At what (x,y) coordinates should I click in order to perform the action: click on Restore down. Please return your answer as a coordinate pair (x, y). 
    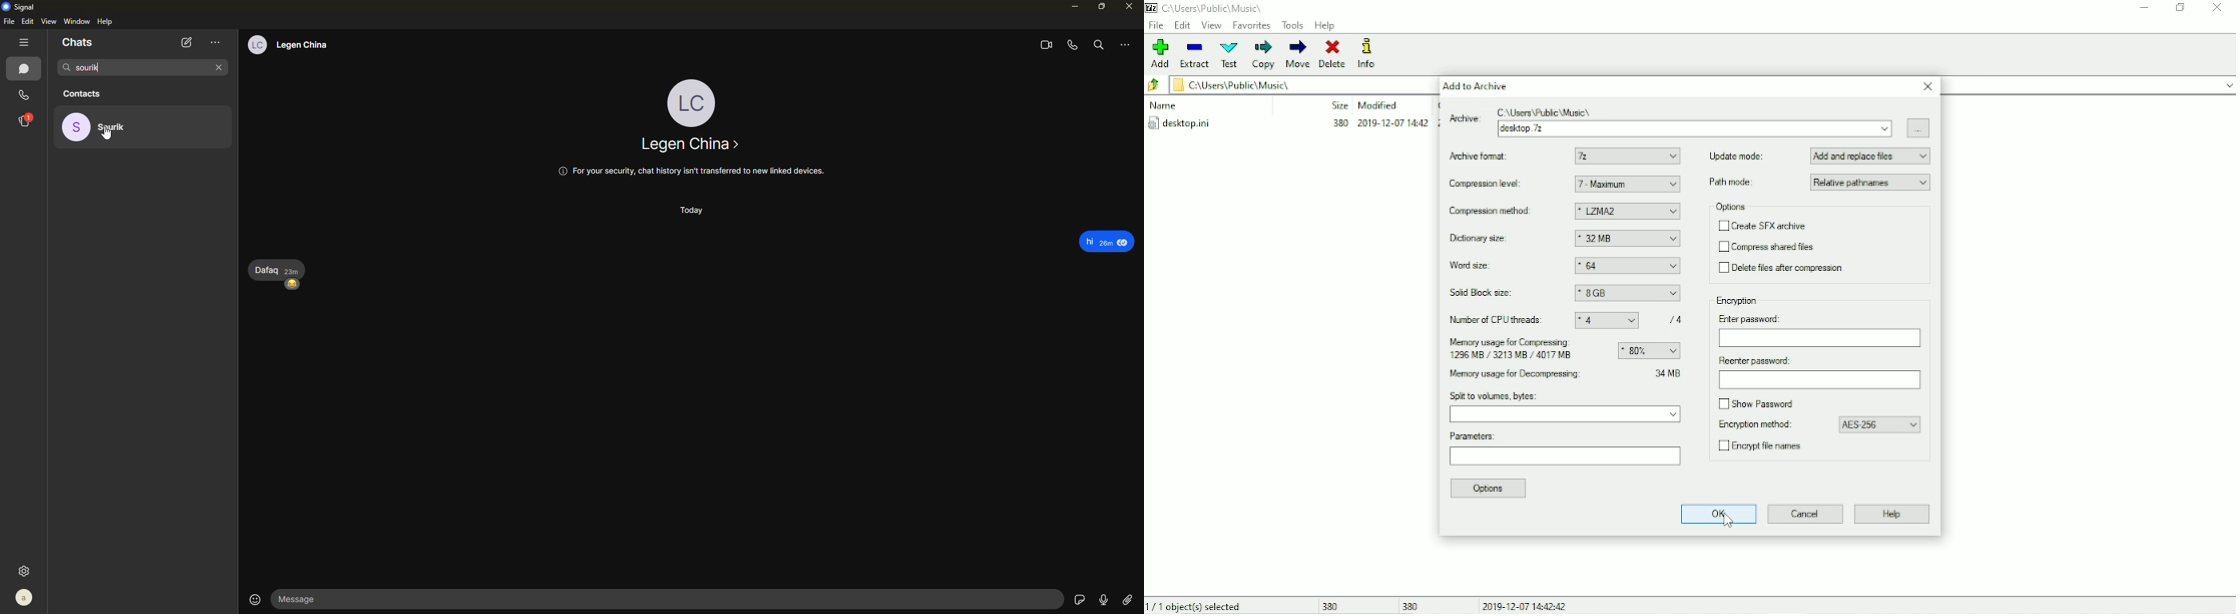
    Looking at the image, I should click on (2181, 7).